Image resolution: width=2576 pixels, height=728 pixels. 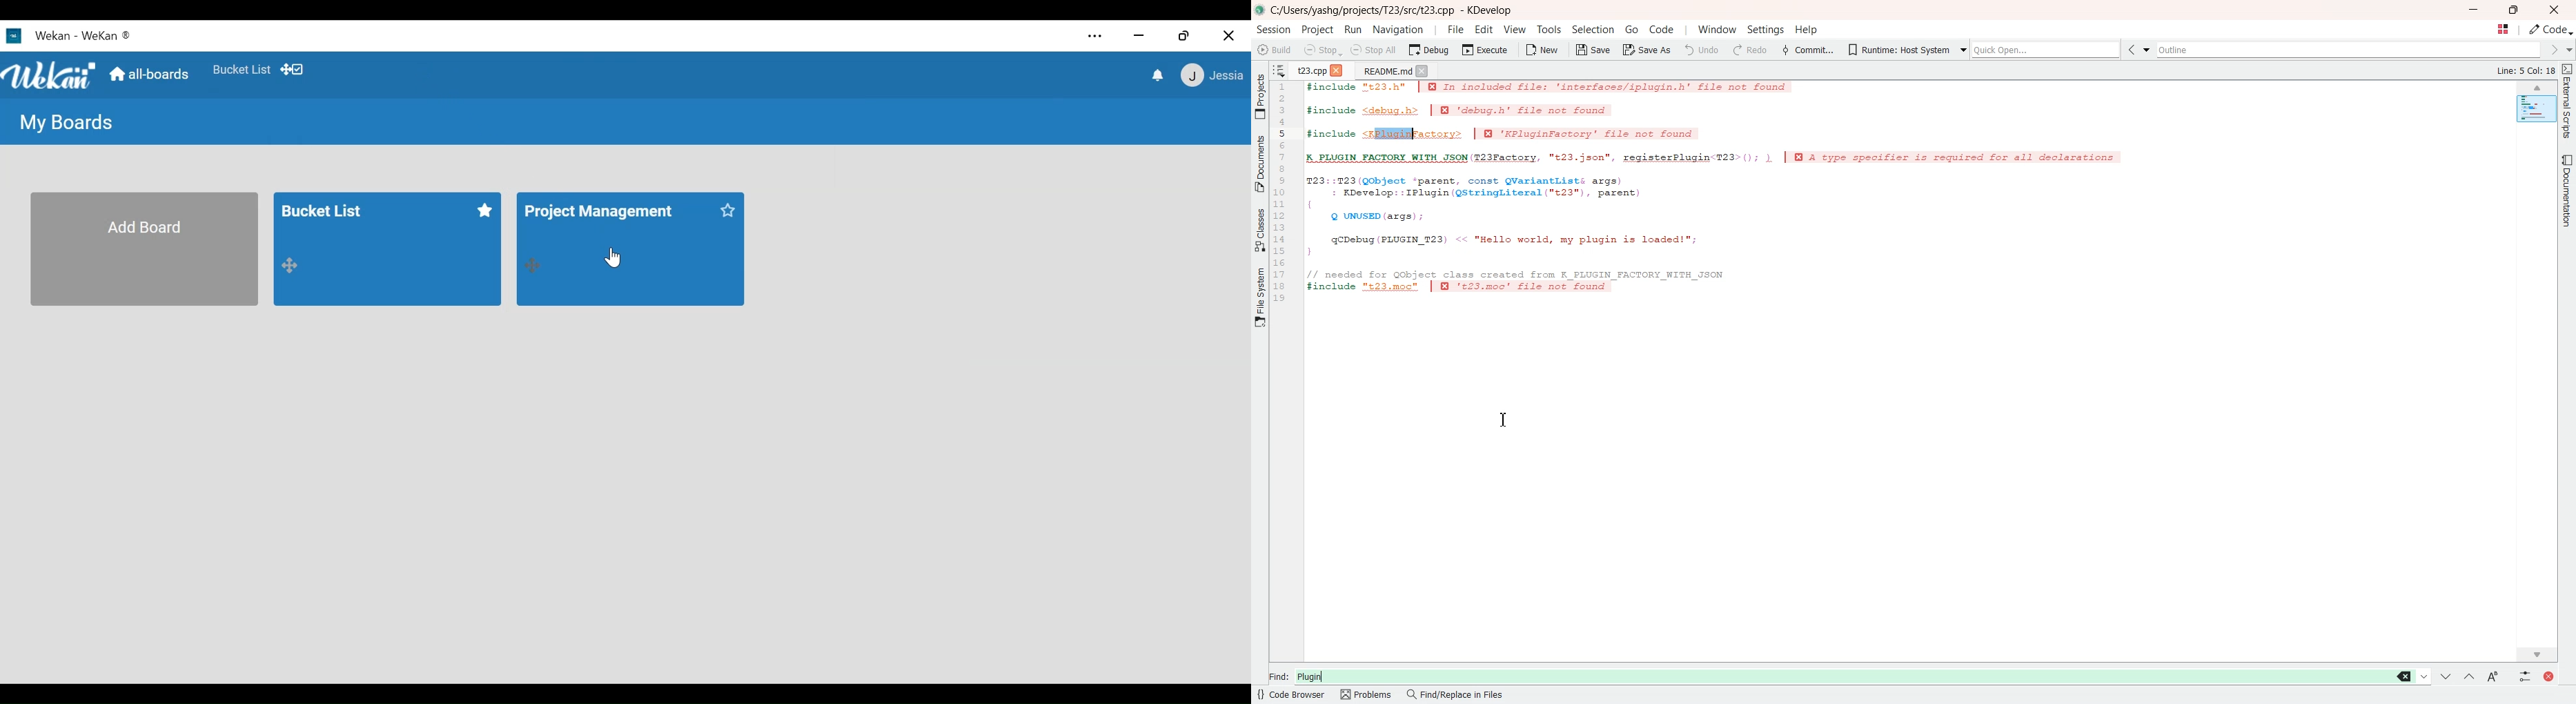 What do you see at coordinates (1187, 37) in the screenshot?
I see `restore` at bounding box center [1187, 37].